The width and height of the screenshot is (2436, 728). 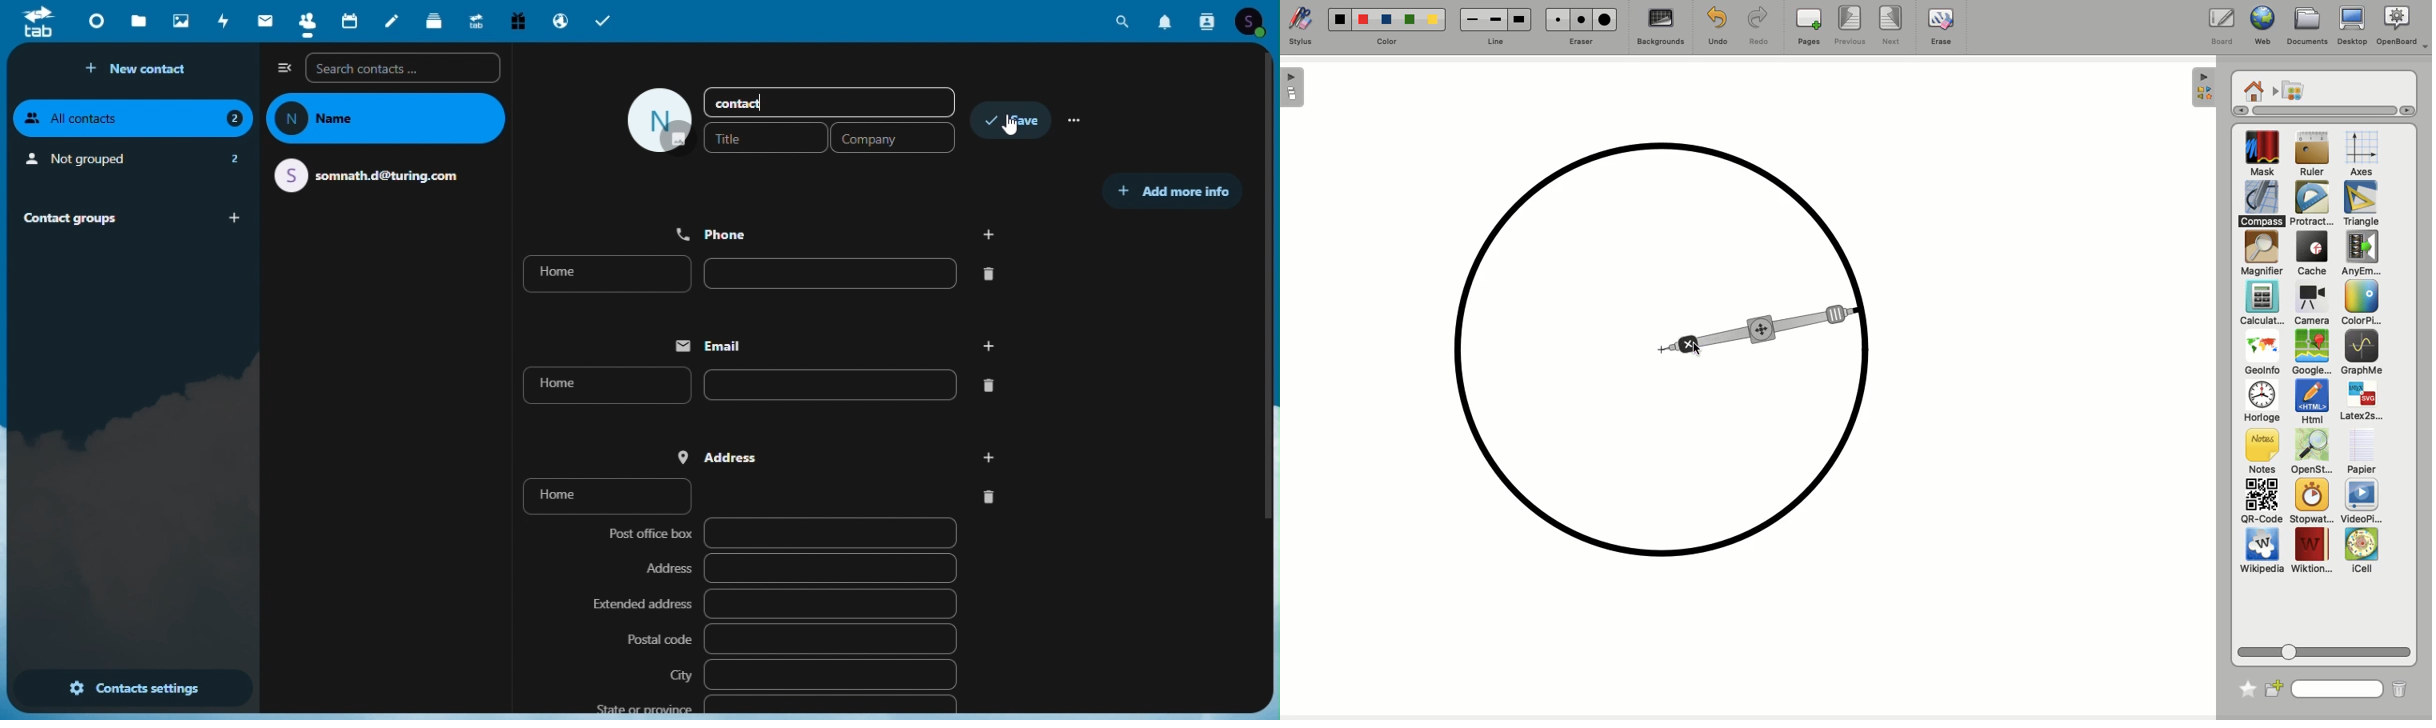 I want to click on line2, so click(x=1495, y=19).